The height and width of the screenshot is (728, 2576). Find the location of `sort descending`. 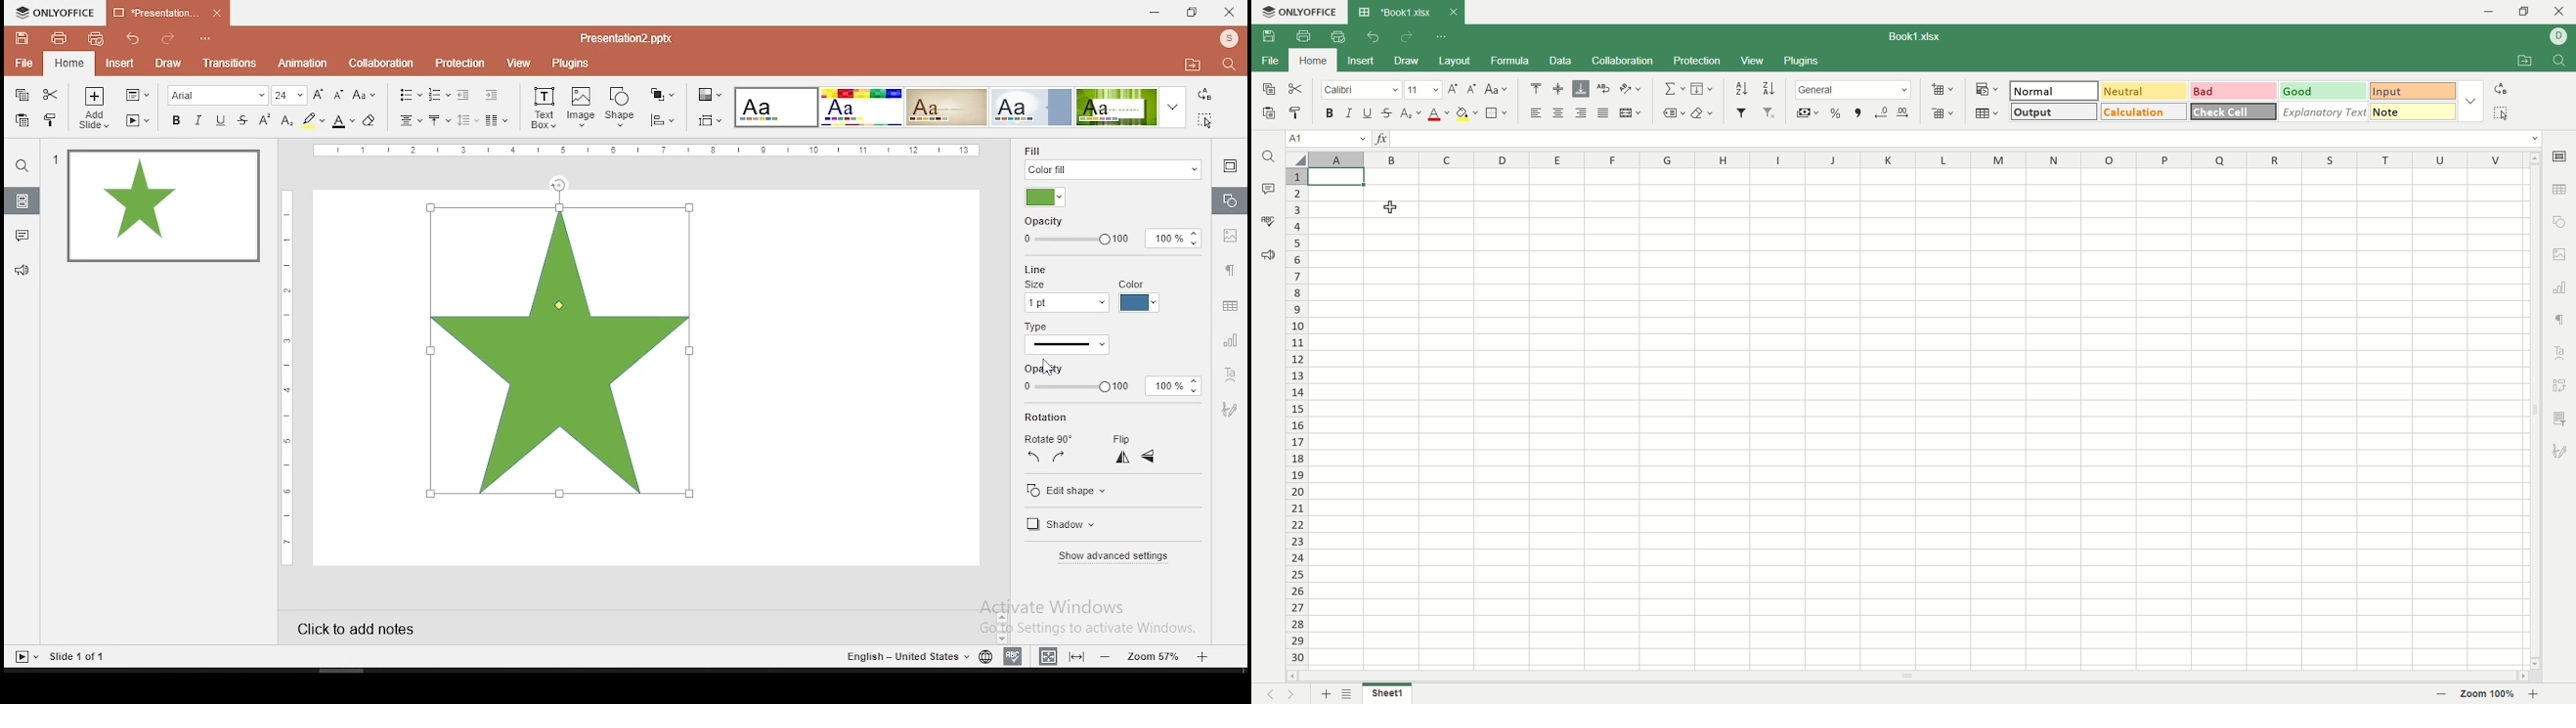

sort descending is located at coordinates (1768, 88).